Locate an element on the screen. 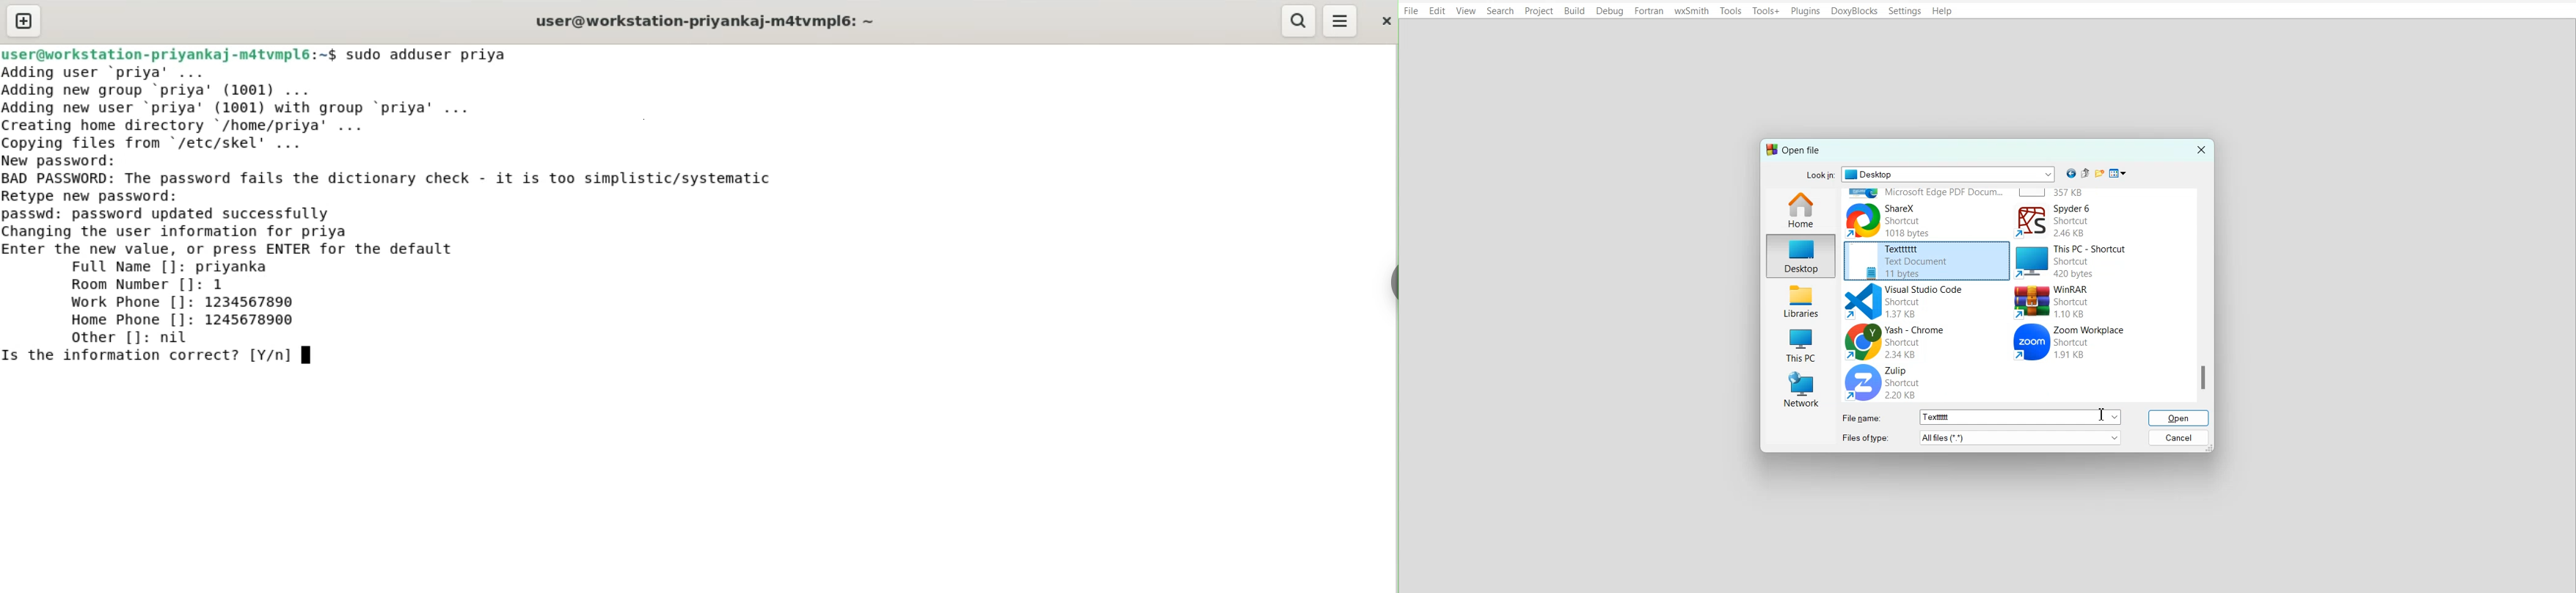  Plugins is located at coordinates (1807, 11).